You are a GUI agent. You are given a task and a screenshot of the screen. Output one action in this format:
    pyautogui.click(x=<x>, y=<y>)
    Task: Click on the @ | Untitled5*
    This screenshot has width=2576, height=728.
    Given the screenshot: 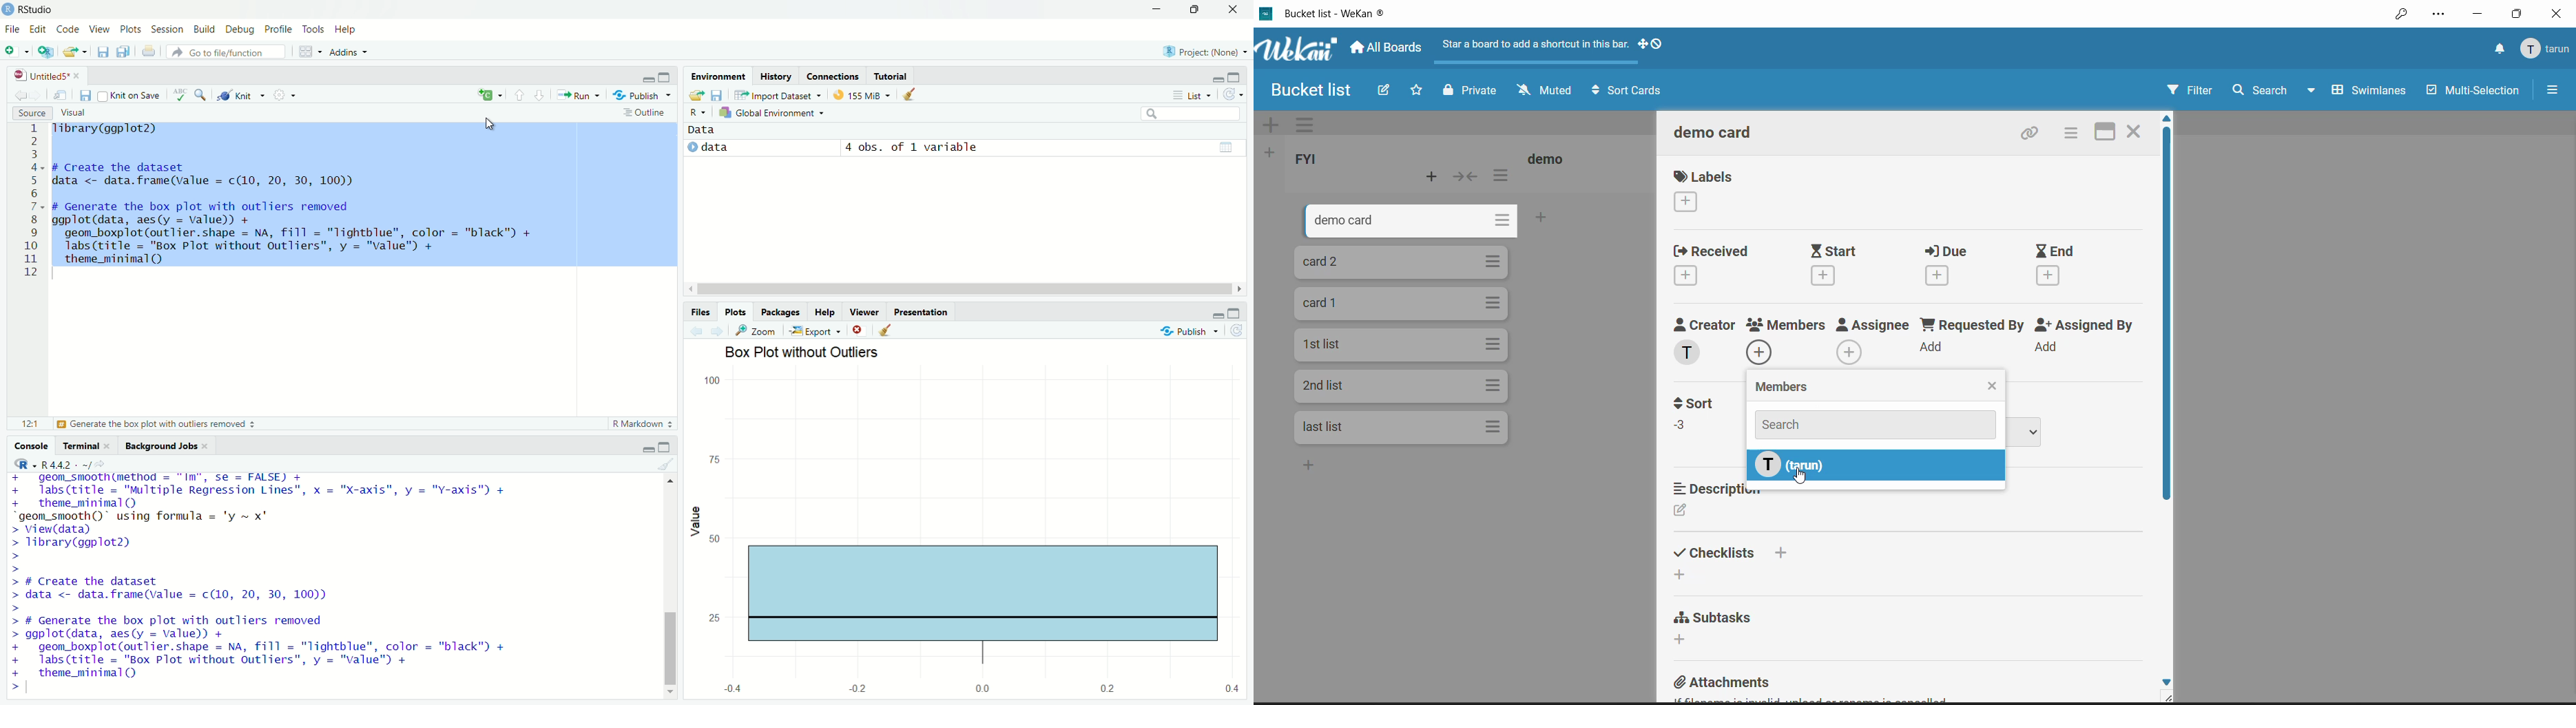 What is the action you would take?
    pyautogui.click(x=44, y=76)
    